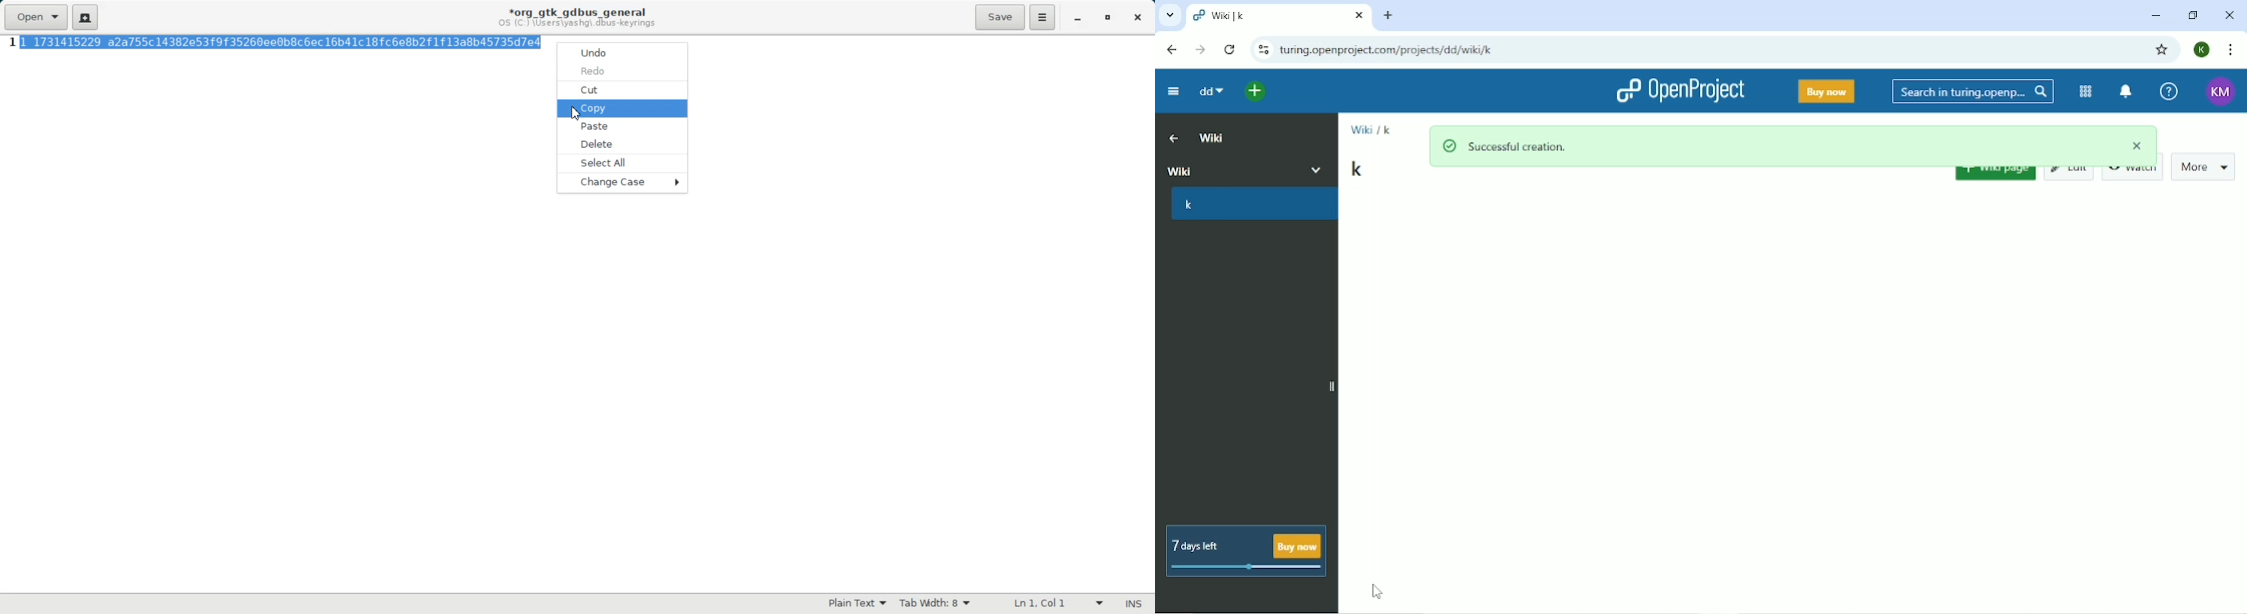  What do you see at coordinates (619, 72) in the screenshot?
I see `Redo` at bounding box center [619, 72].